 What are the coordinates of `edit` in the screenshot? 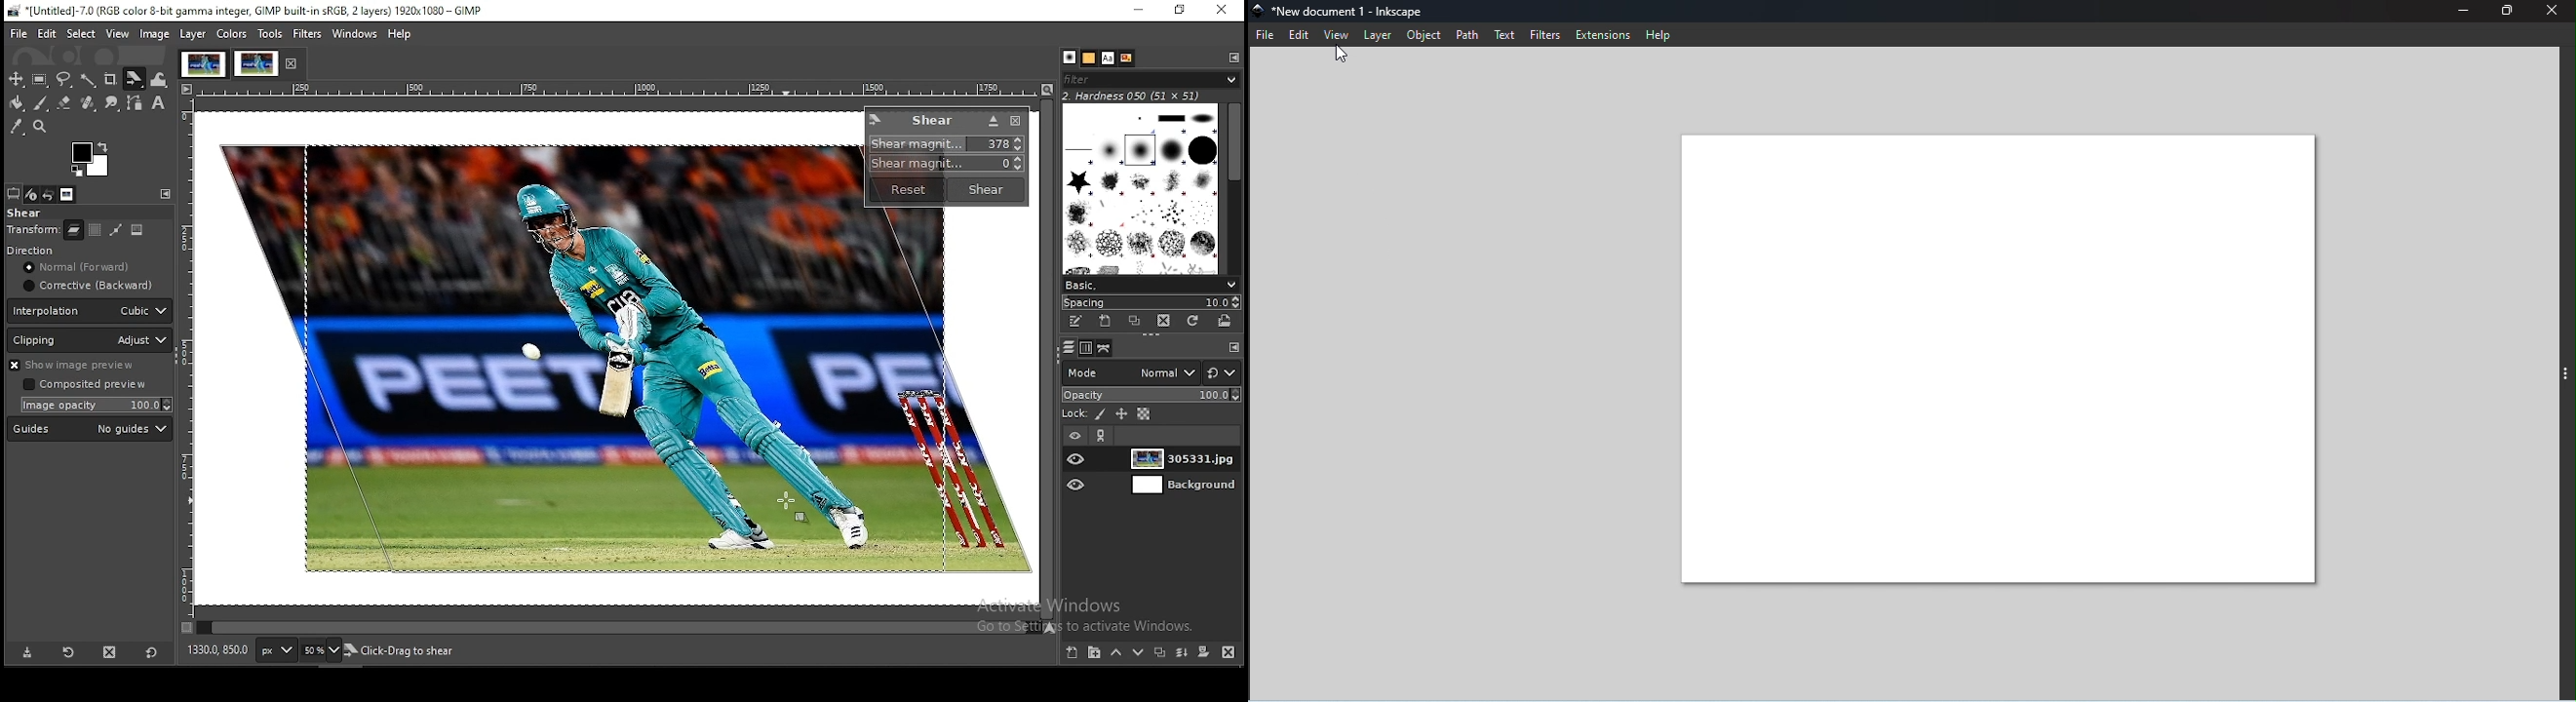 It's located at (48, 33).